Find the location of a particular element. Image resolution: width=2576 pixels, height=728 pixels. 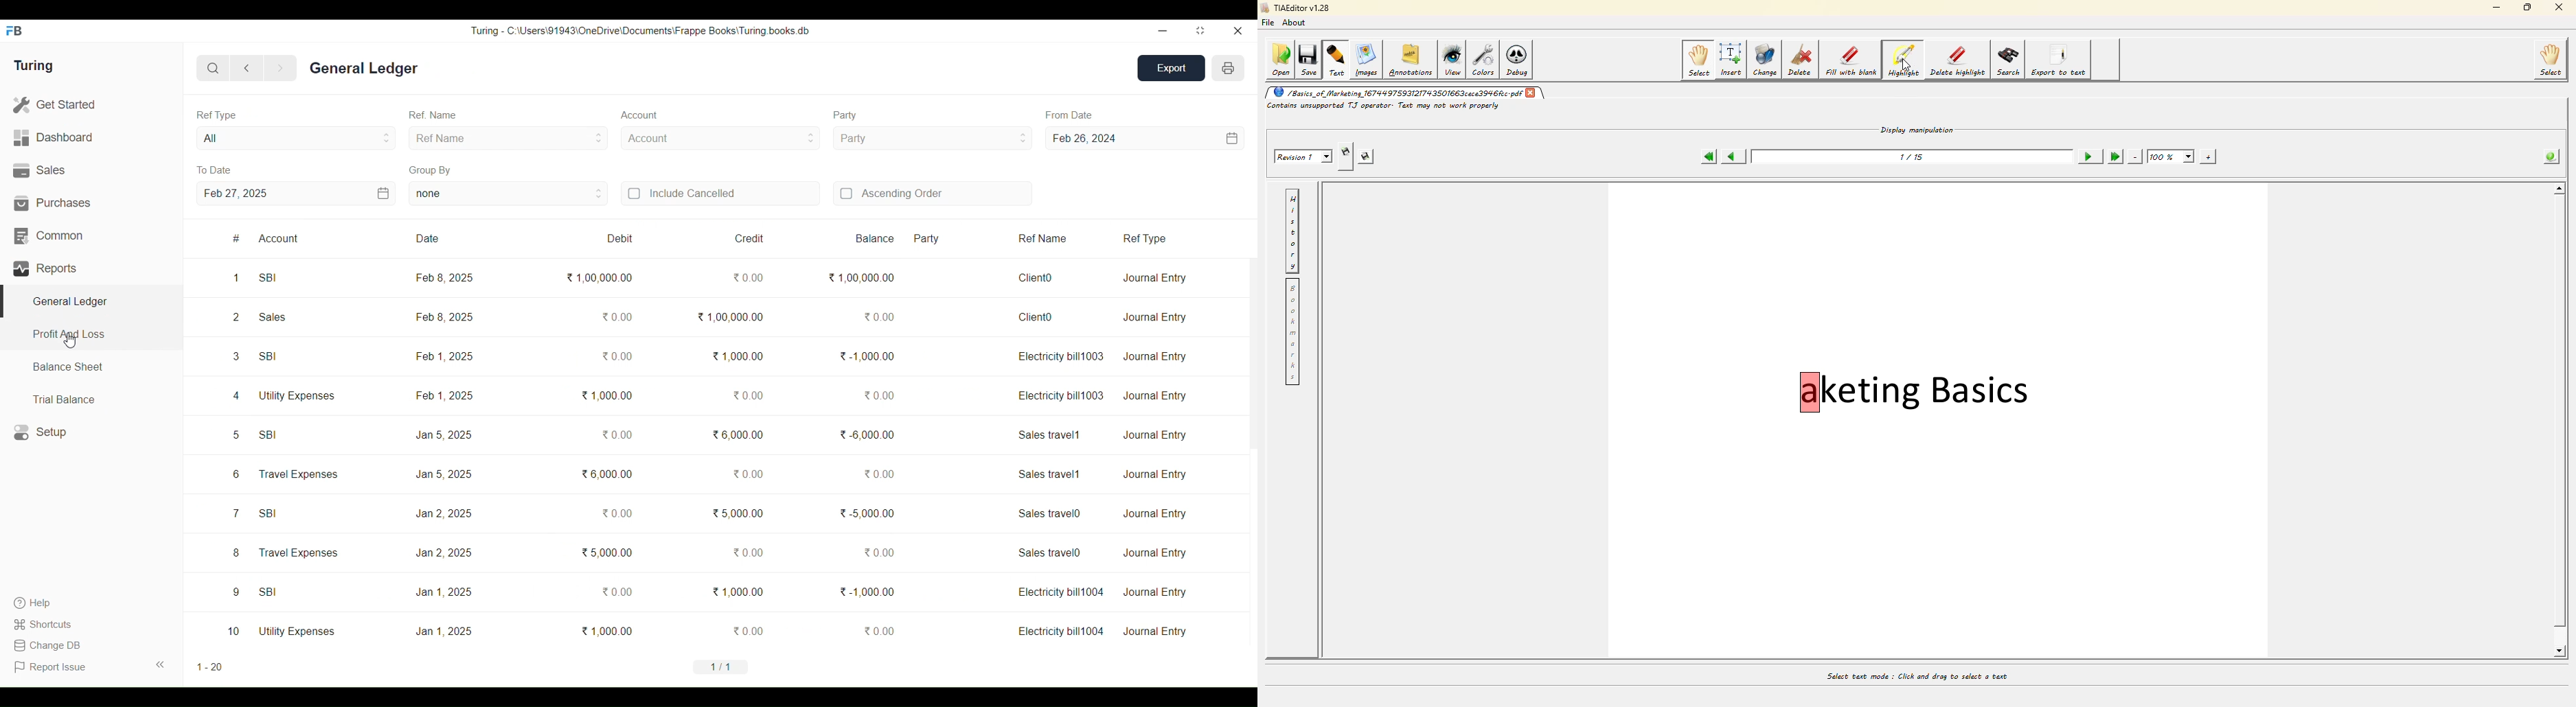

0.00 is located at coordinates (748, 553).